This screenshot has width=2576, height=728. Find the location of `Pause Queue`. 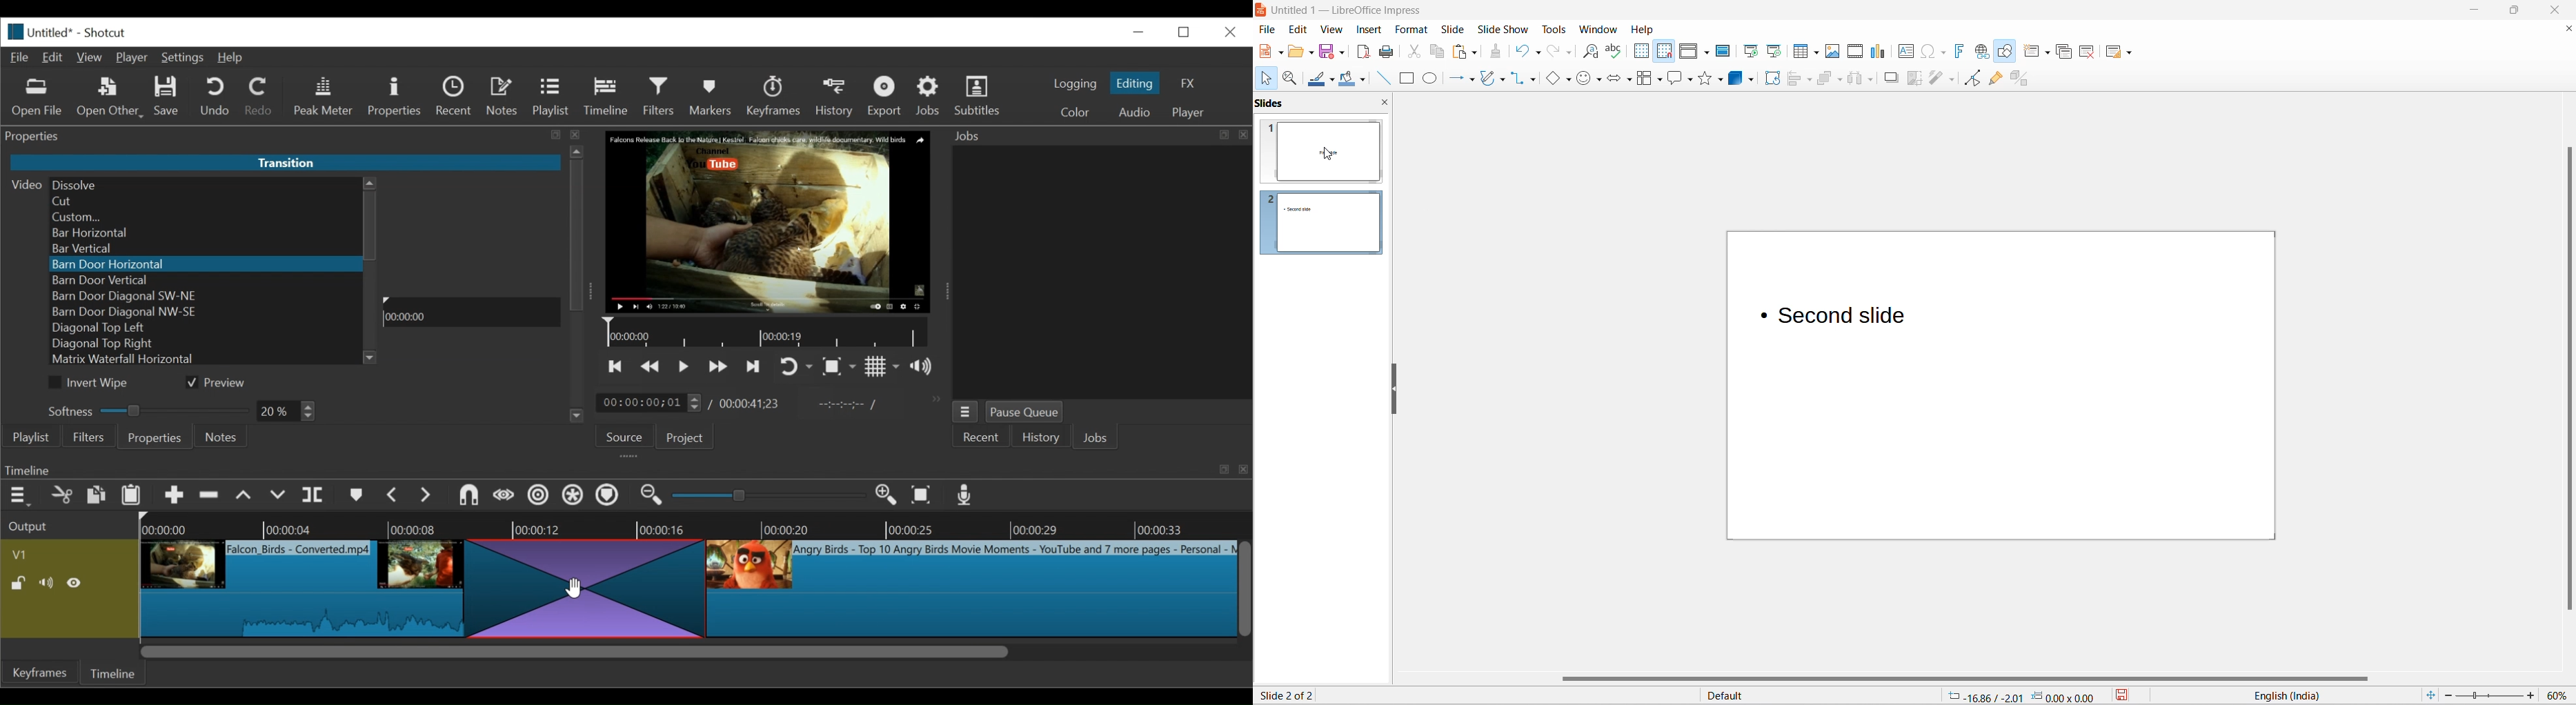

Pause Queue is located at coordinates (1027, 413).